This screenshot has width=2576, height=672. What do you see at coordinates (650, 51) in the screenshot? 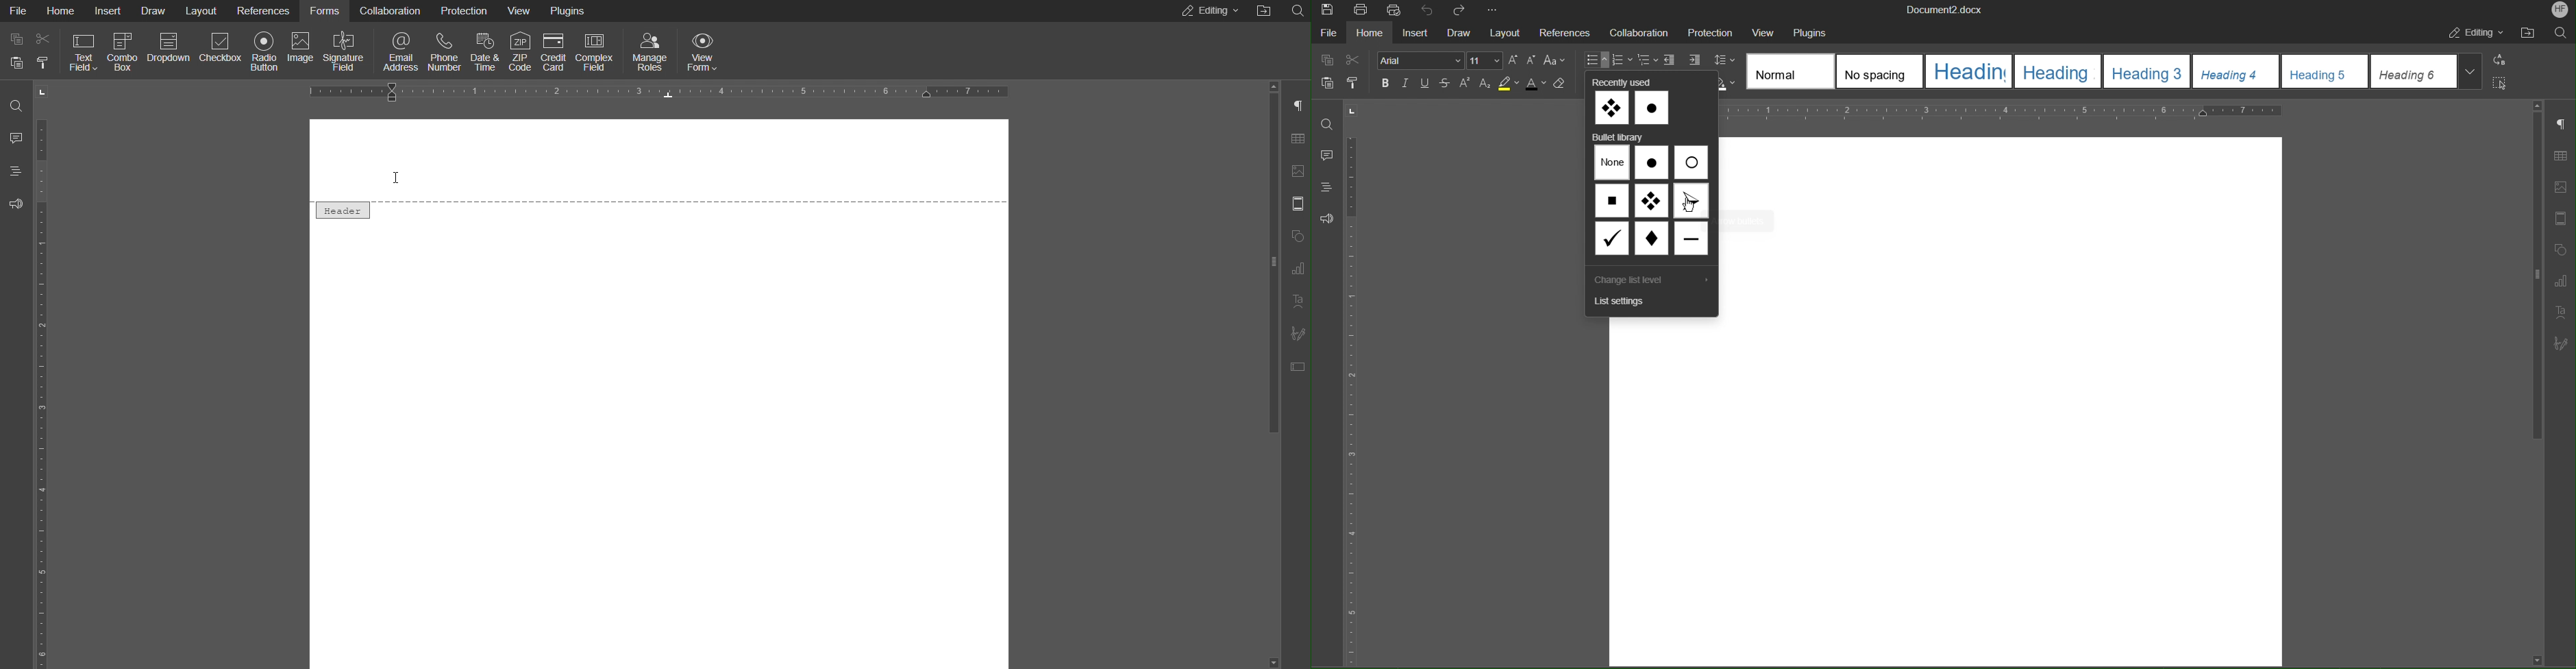
I see `Manage Roles` at bounding box center [650, 51].